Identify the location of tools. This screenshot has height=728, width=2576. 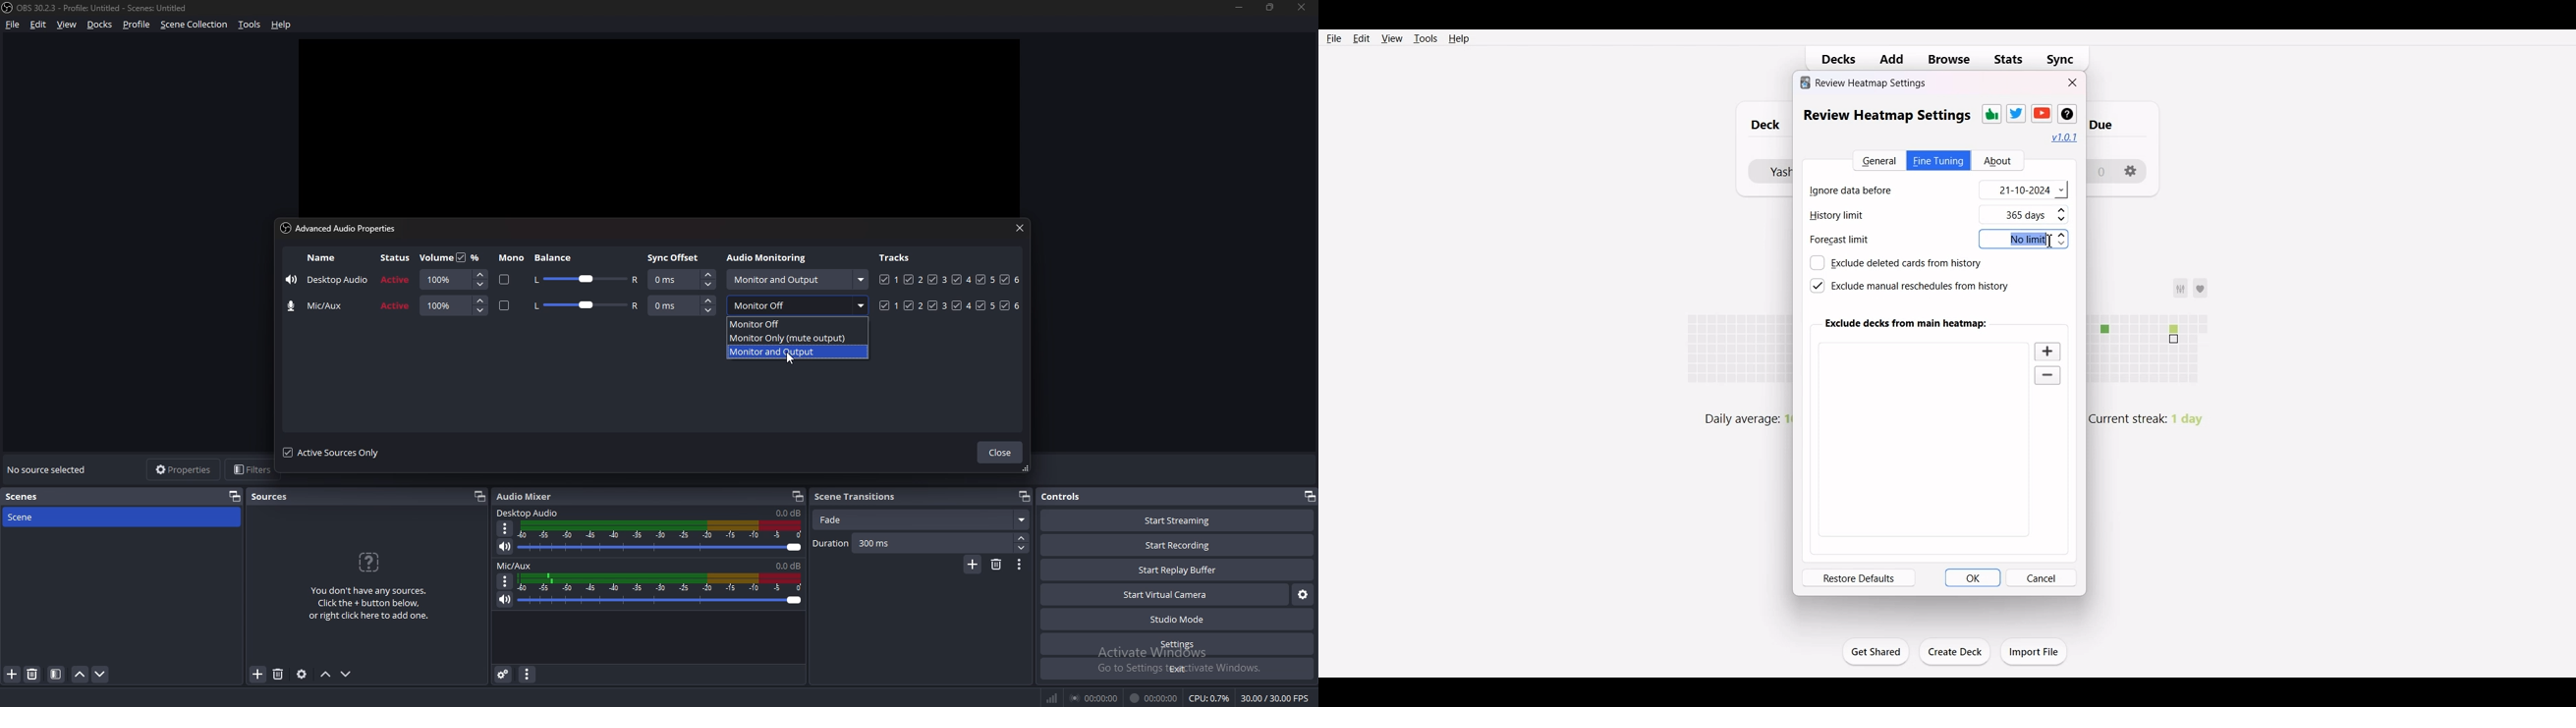
(251, 25).